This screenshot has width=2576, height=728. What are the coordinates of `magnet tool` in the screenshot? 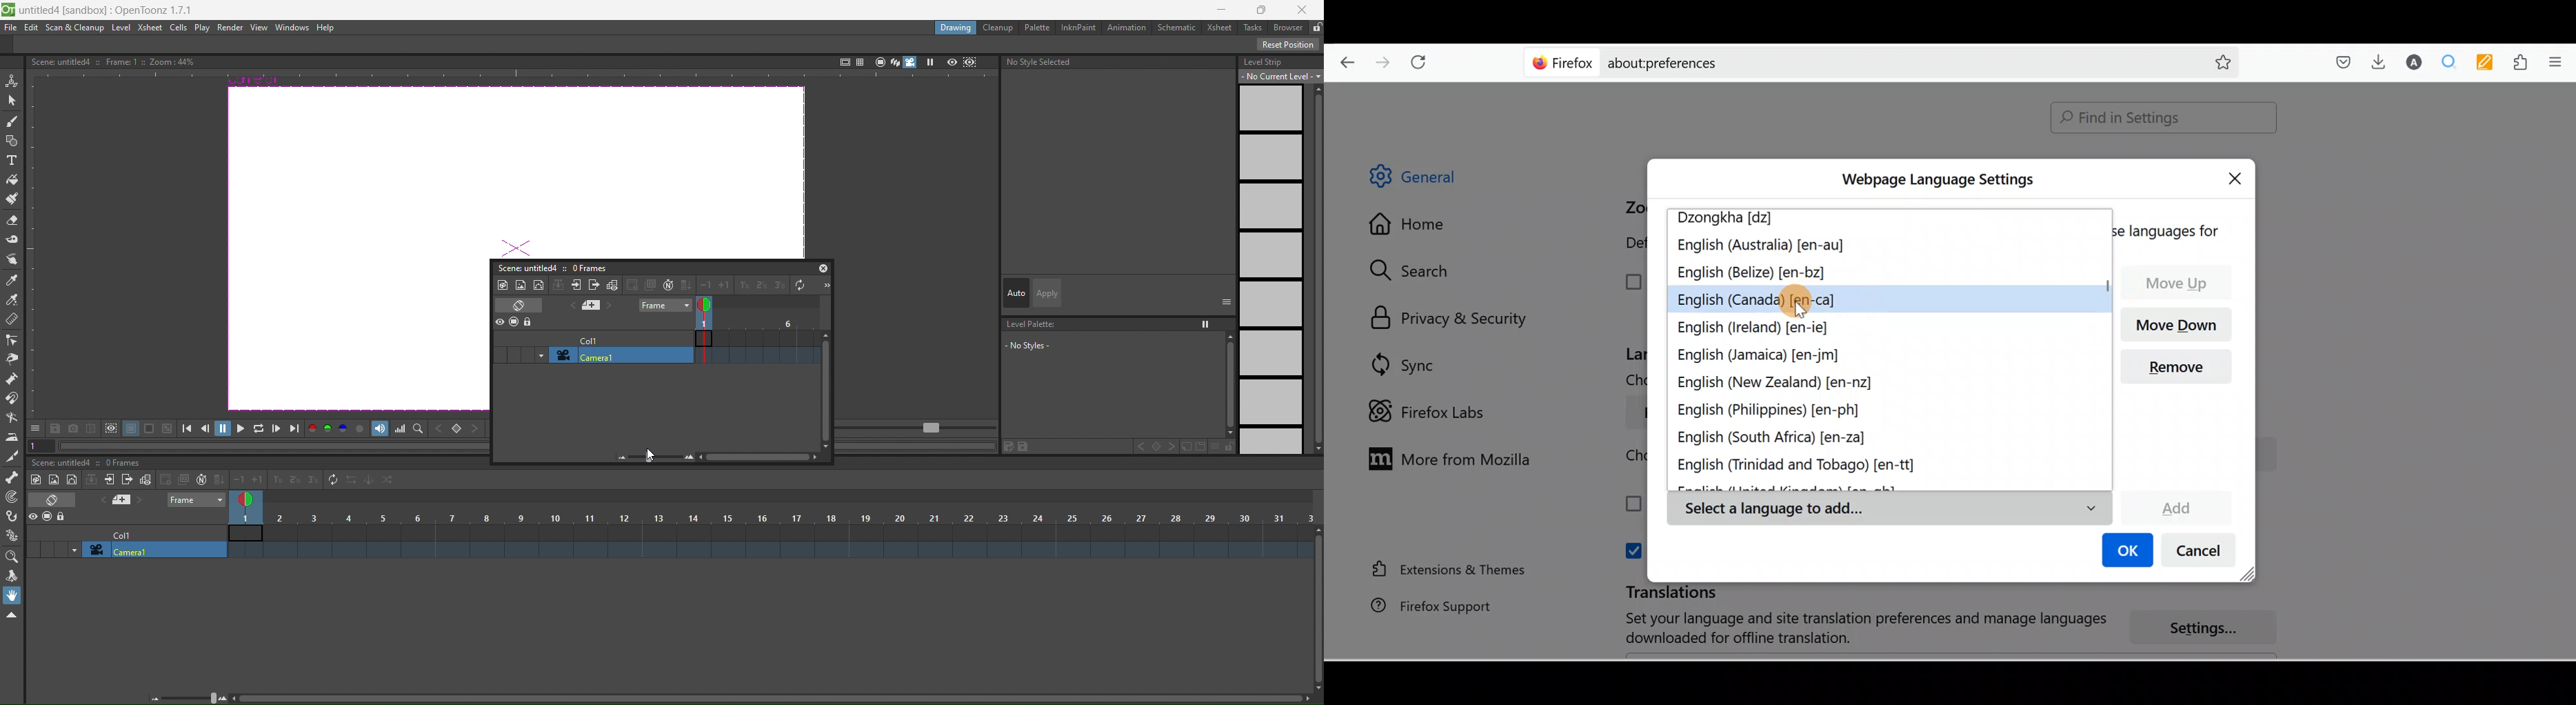 It's located at (12, 397).